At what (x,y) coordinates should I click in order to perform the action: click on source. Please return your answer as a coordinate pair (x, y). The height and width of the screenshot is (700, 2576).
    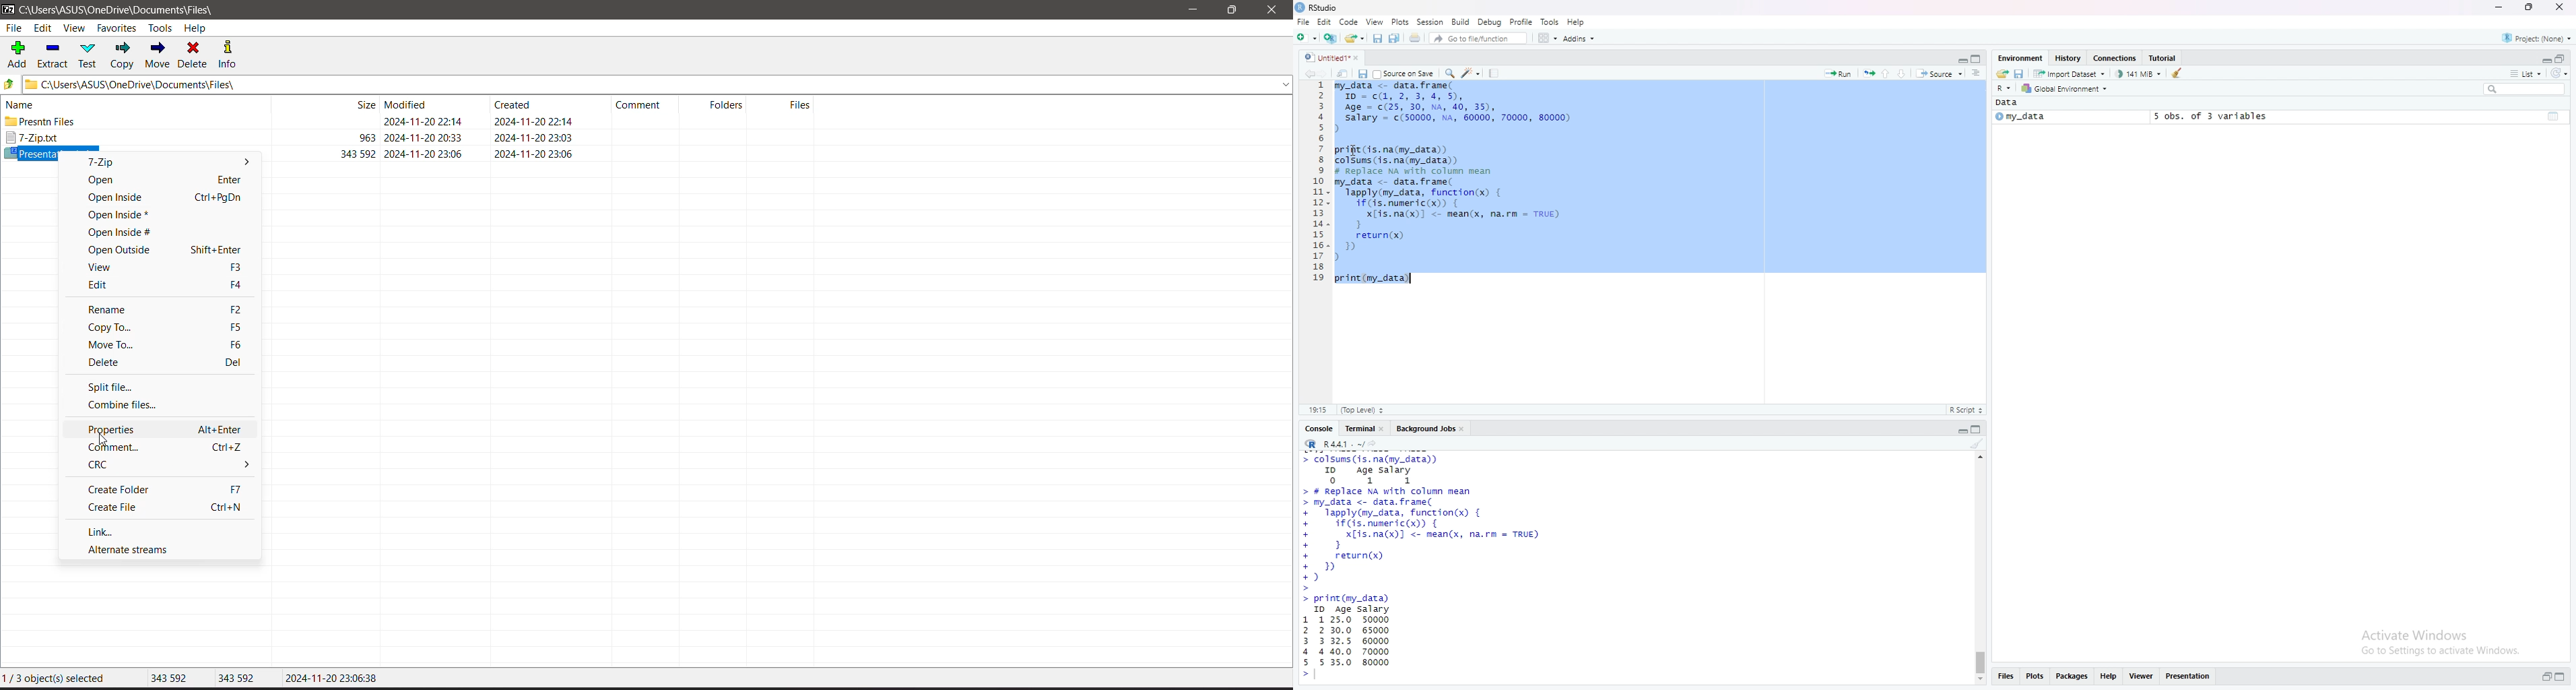
    Looking at the image, I should click on (1940, 75).